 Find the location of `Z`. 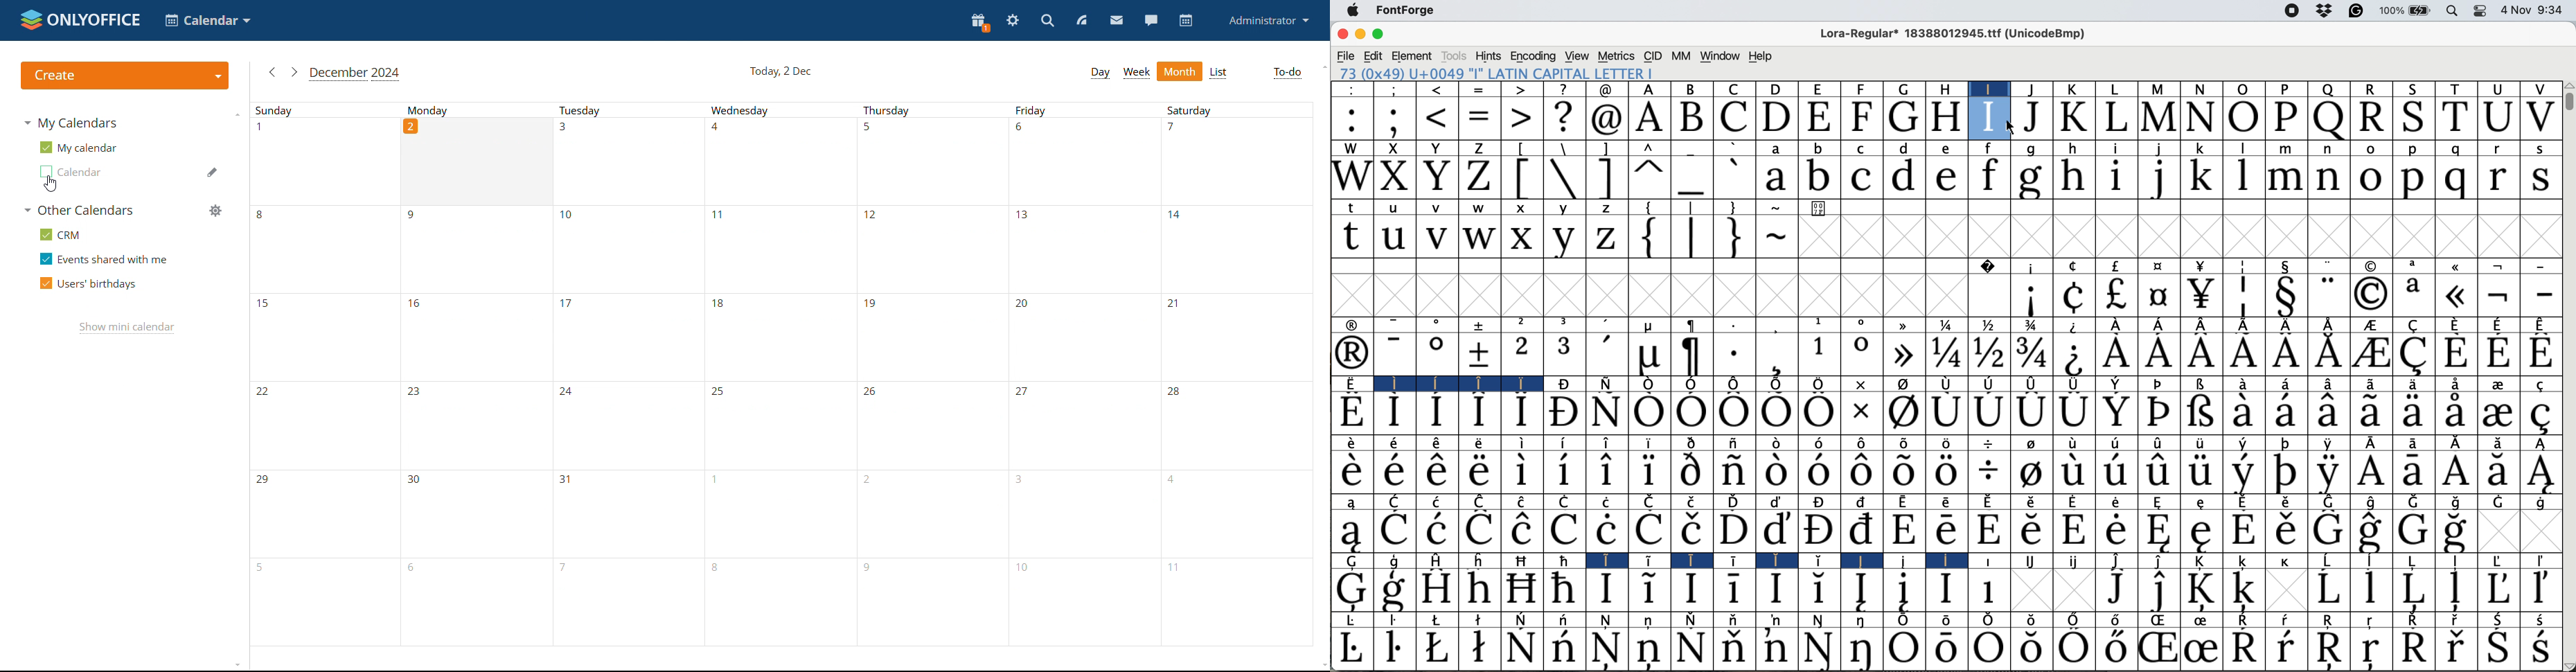

Z is located at coordinates (1481, 178).